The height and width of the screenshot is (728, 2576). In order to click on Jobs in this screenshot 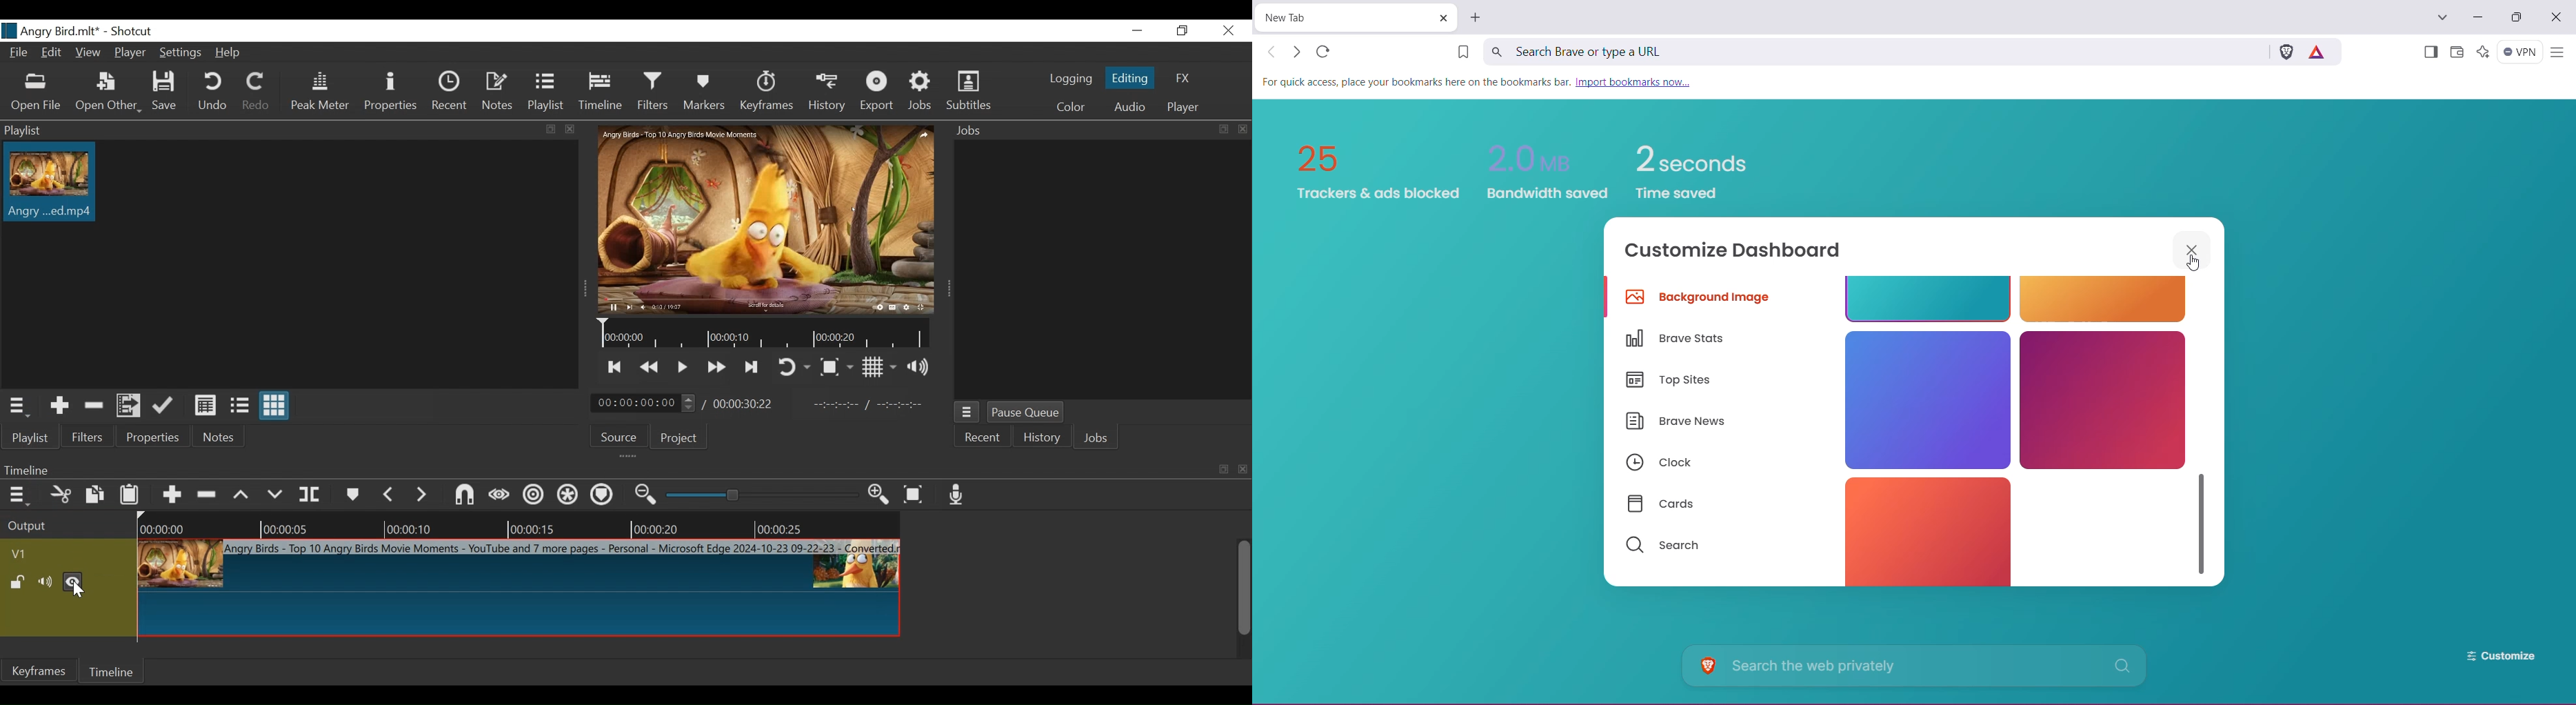, I will do `click(1097, 439)`.